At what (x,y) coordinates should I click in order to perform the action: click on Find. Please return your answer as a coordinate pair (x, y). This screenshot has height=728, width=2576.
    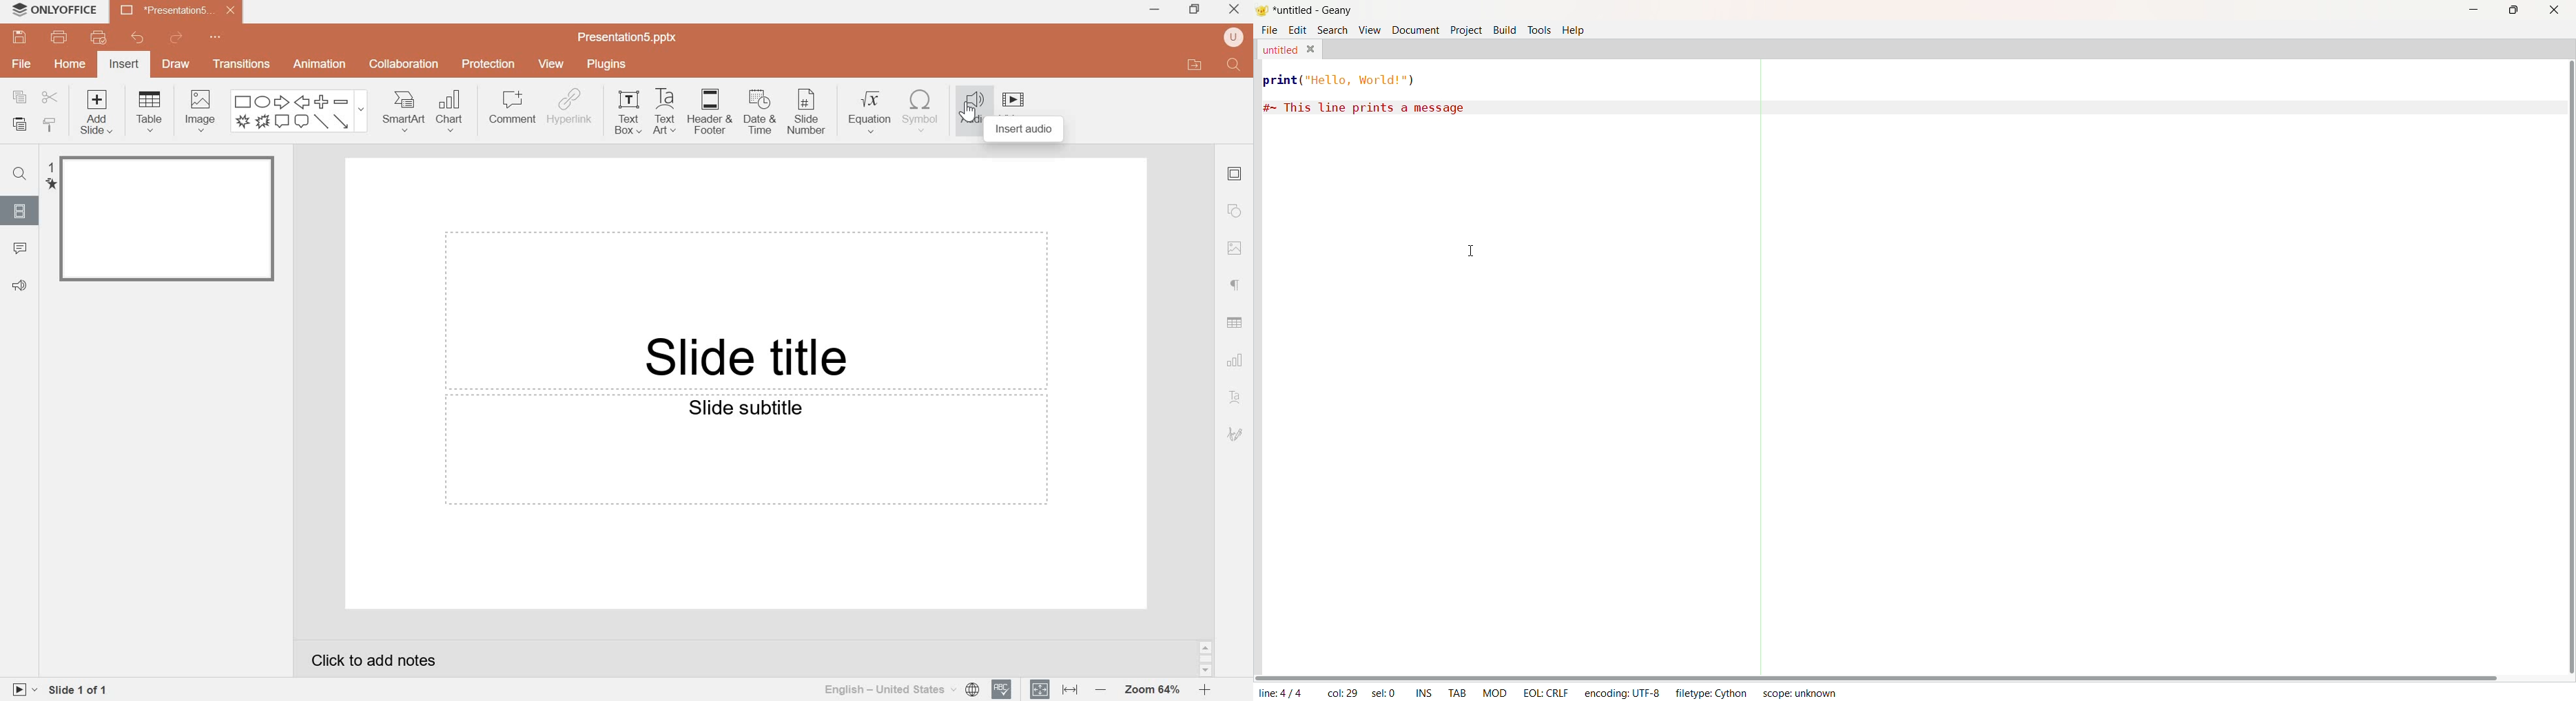
    Looking at the image, I should click on (1236, 65).